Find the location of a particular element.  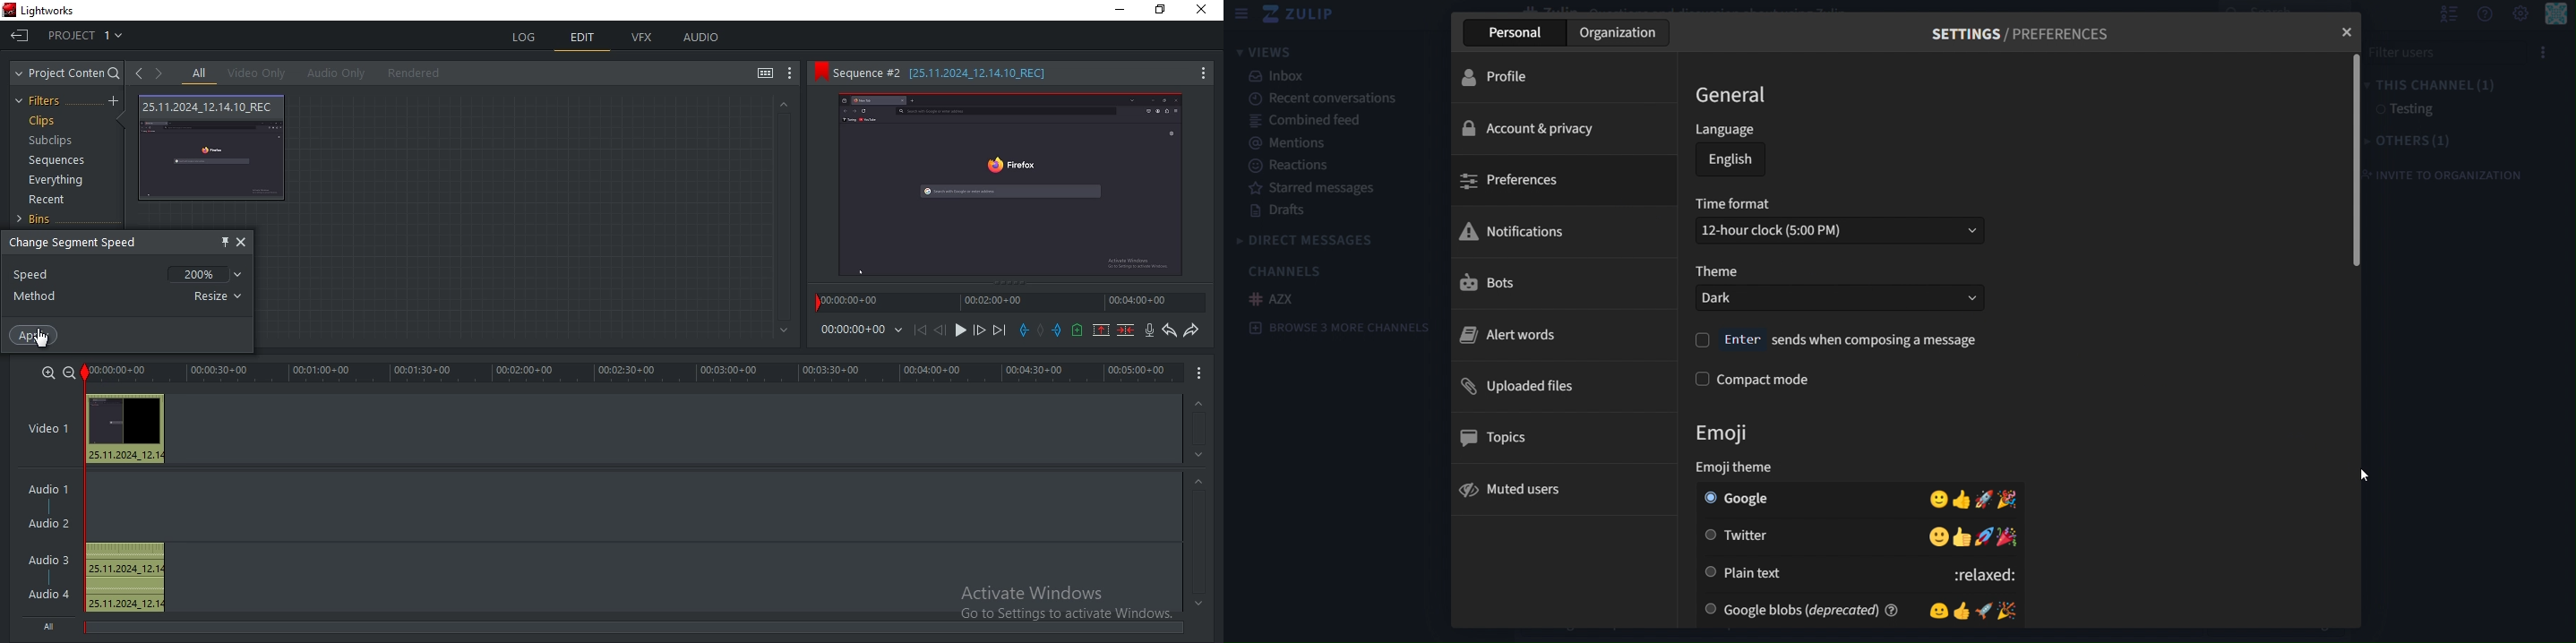

this channel(1) is located at coordinates (2437, 83).